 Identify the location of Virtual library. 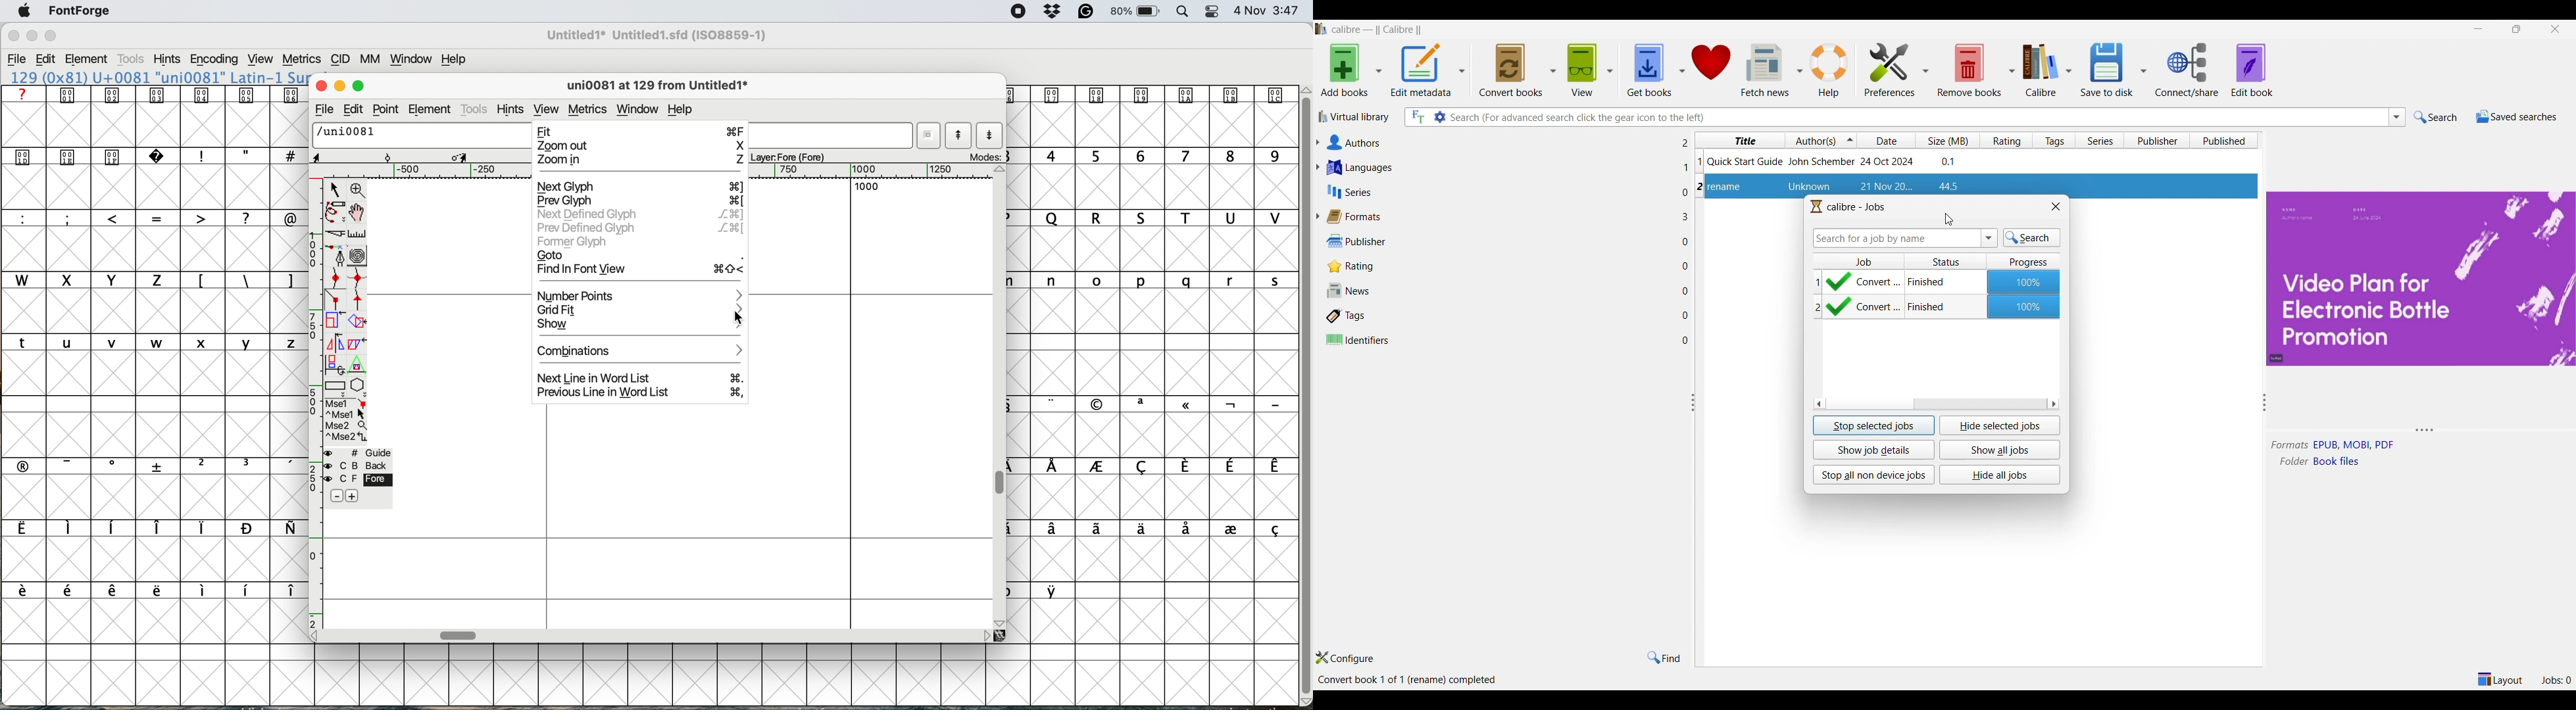
(1354, 117).